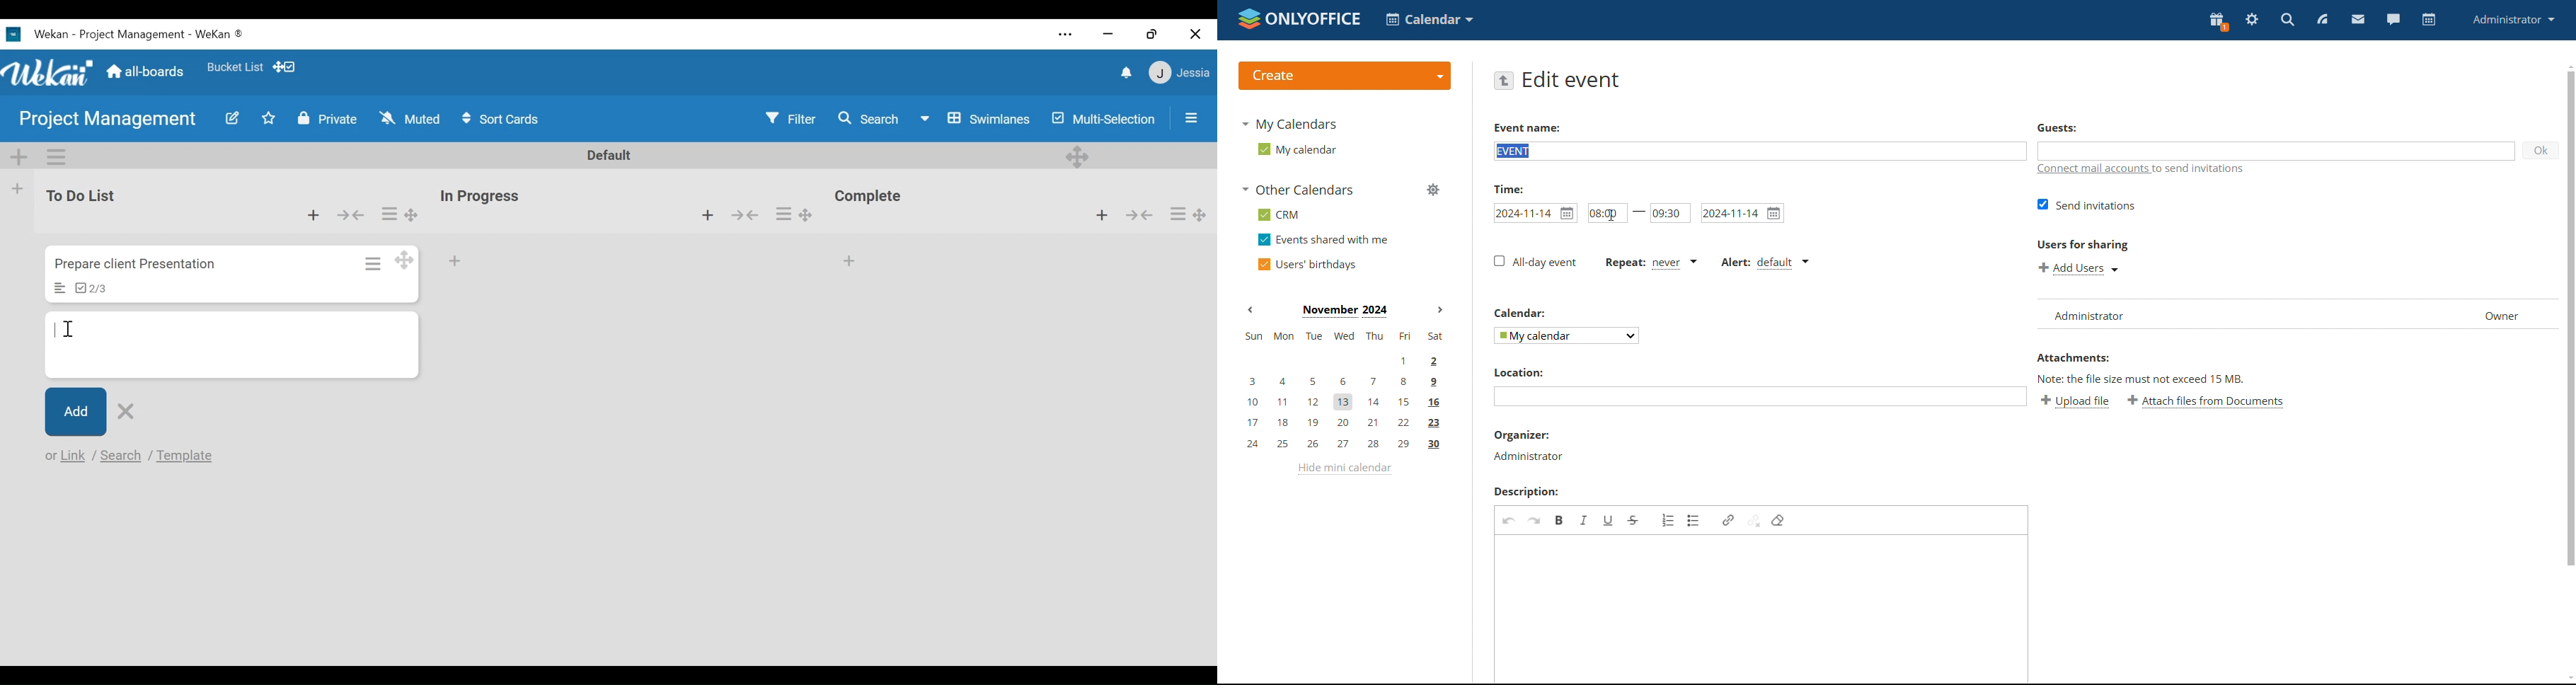  Describe the element at coordinates (1178, 74) in the screenshot. I see `Jessica` at that location.